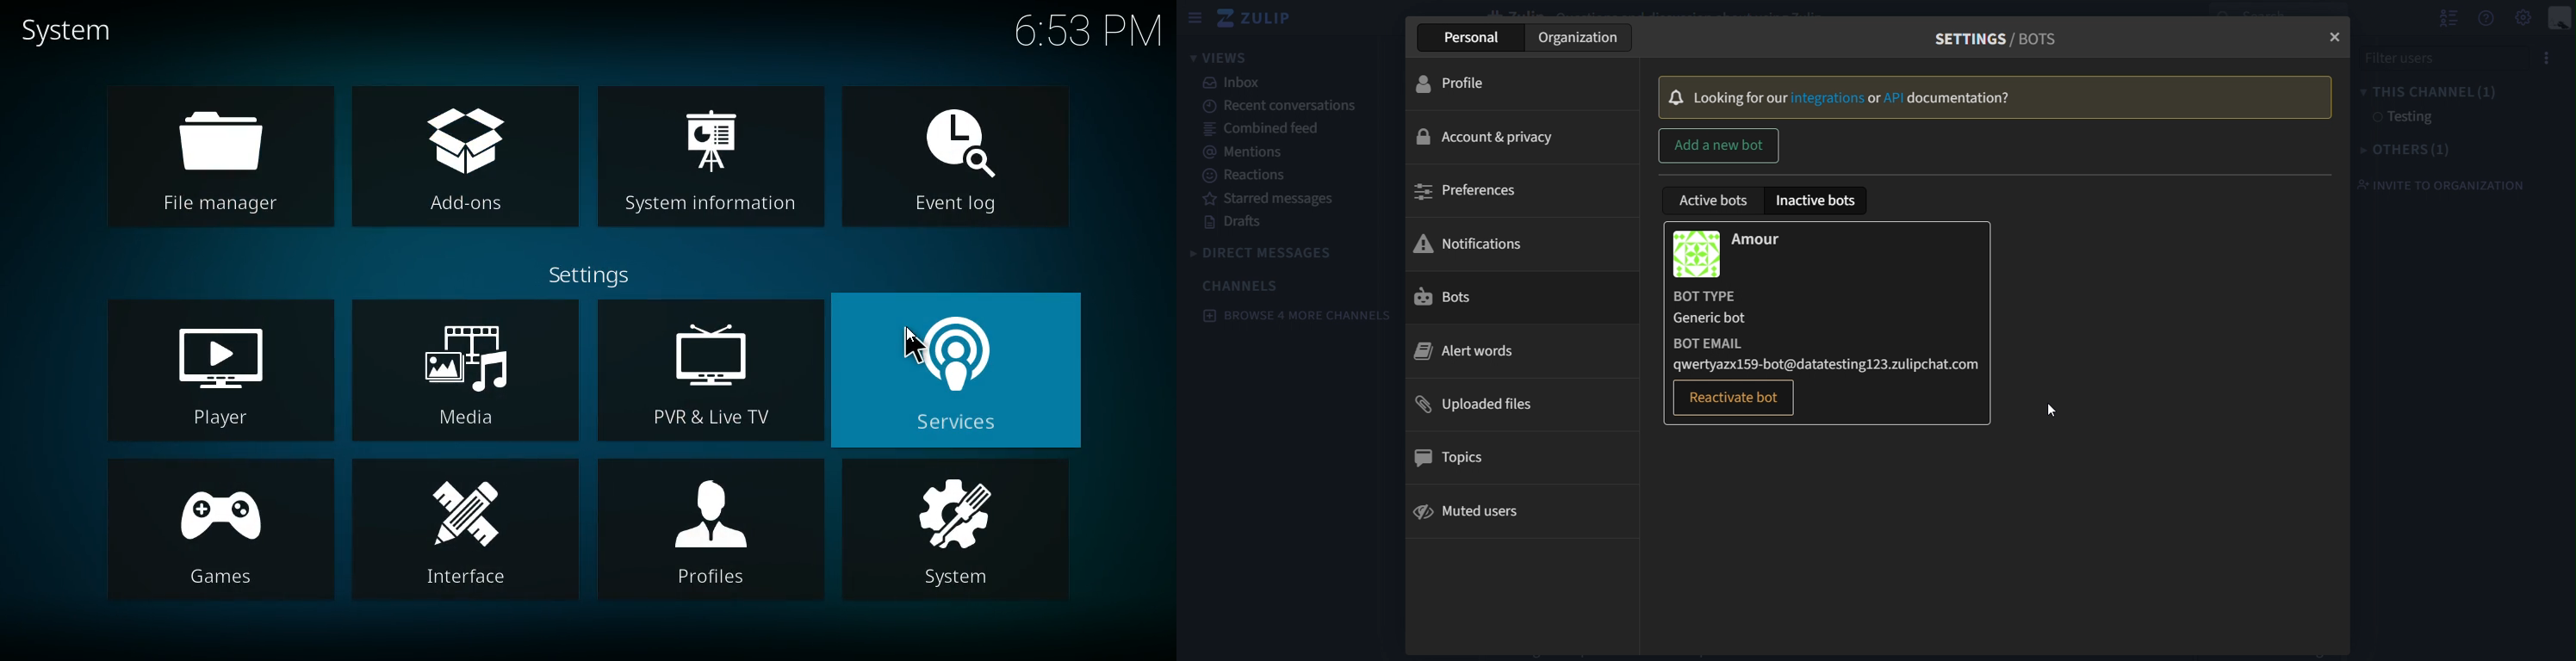 The height and width of the screenshot is (672, 2576). Describe the element at coordinates (1715, 296) in the screenshot. I see `BOT TYPE` at that location.